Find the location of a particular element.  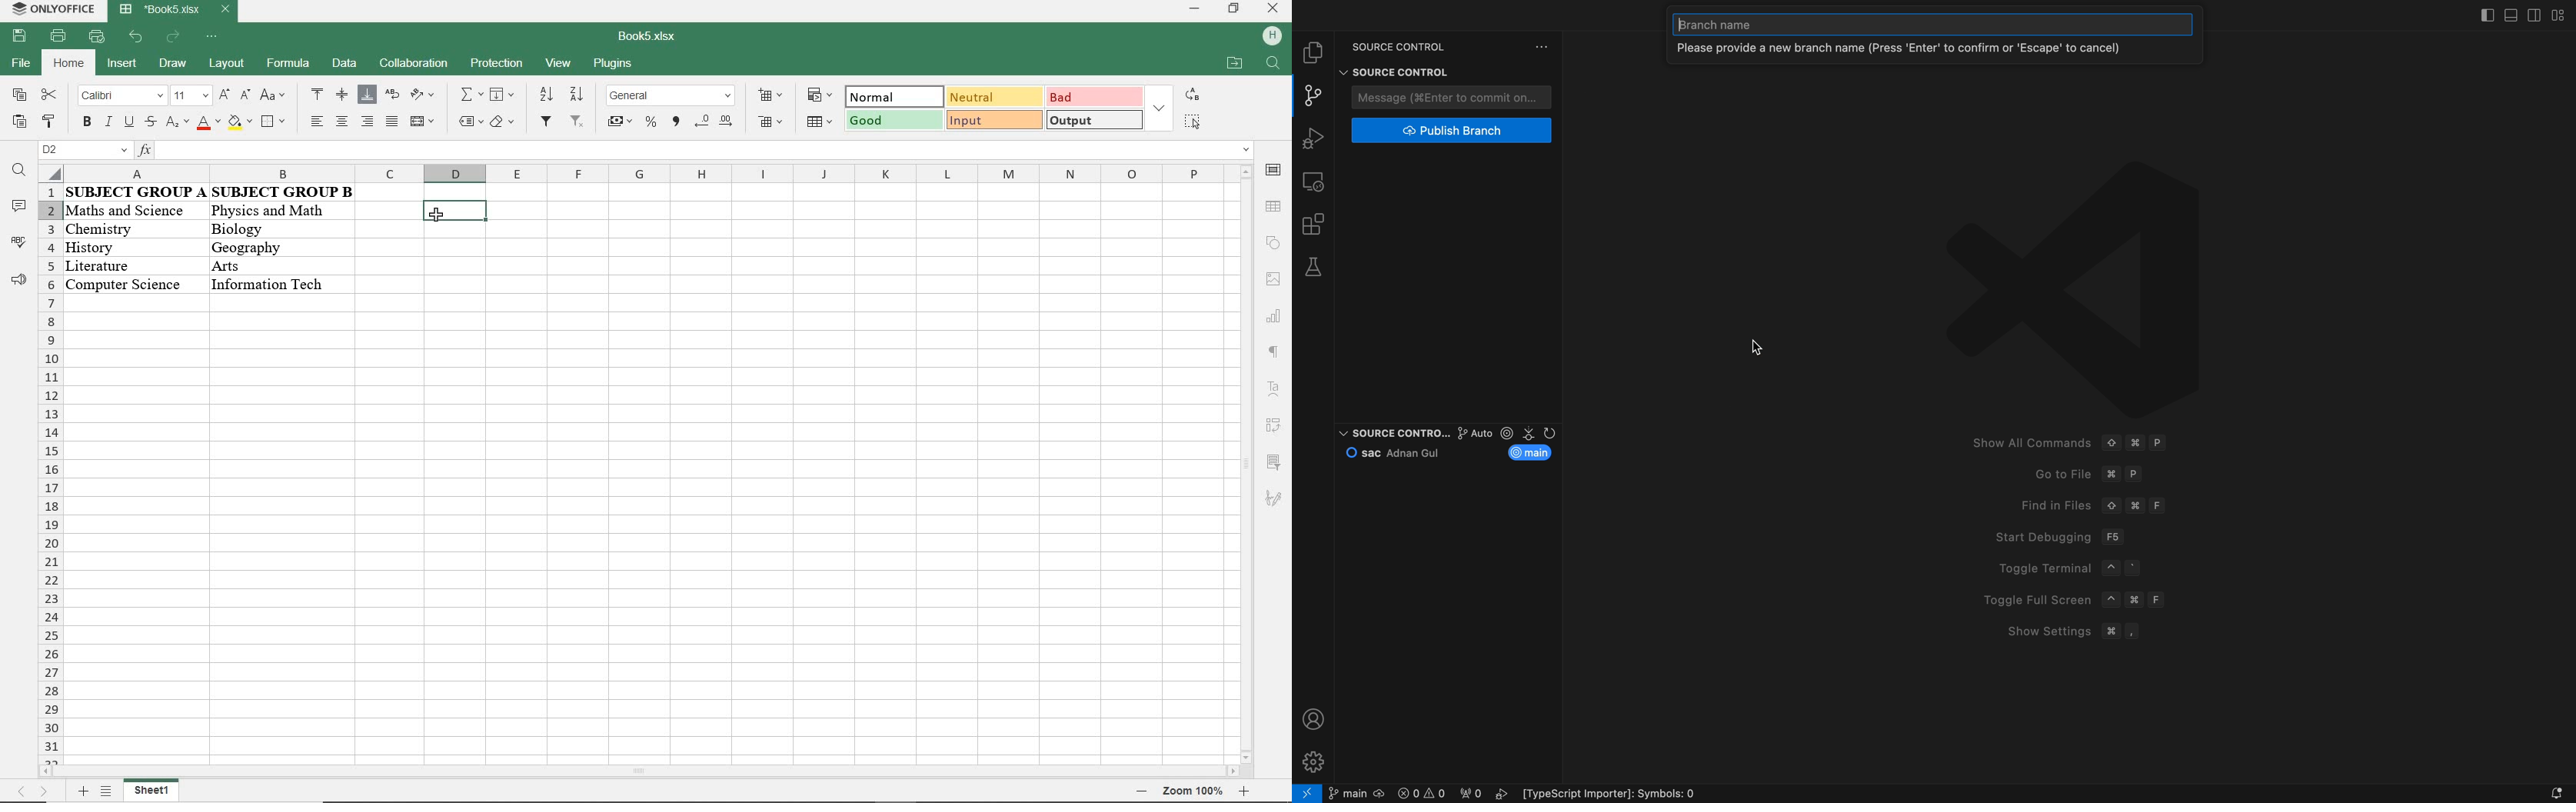

brabch name text box is located at coordinates (1935, 26).